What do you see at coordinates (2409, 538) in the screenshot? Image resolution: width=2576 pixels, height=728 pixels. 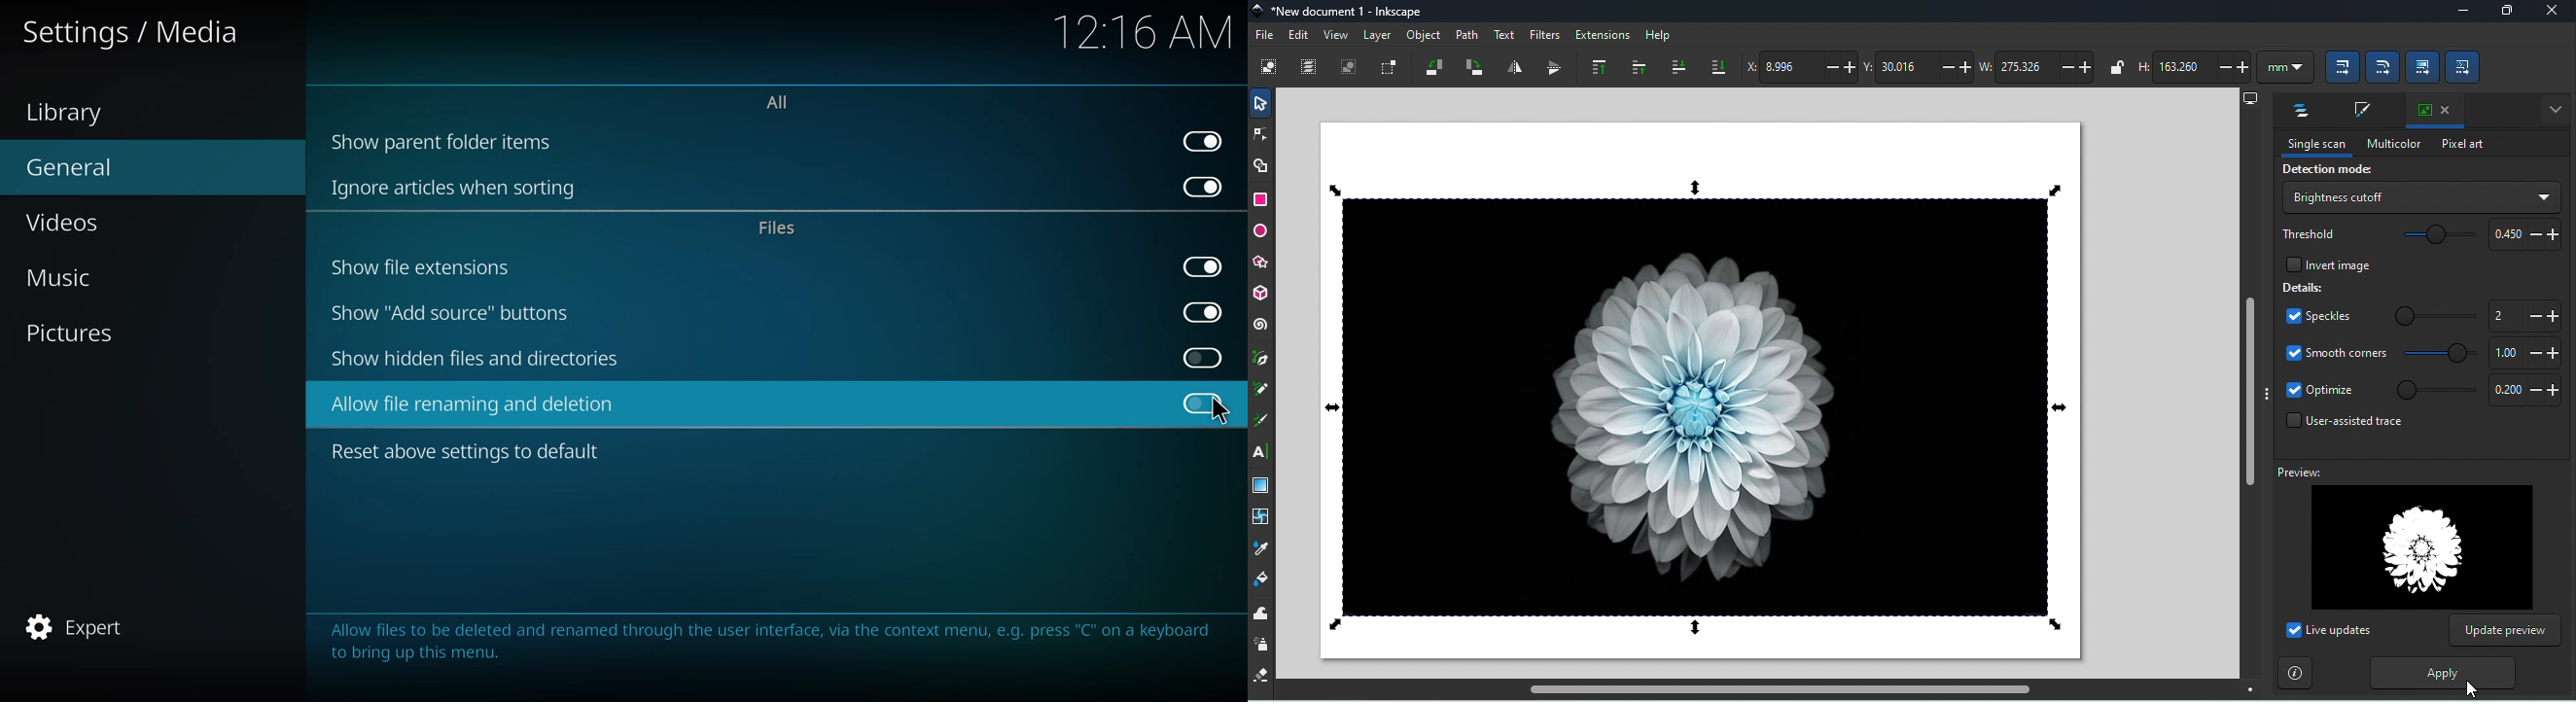 I see `Preview` at bounding box center [2409, 538].